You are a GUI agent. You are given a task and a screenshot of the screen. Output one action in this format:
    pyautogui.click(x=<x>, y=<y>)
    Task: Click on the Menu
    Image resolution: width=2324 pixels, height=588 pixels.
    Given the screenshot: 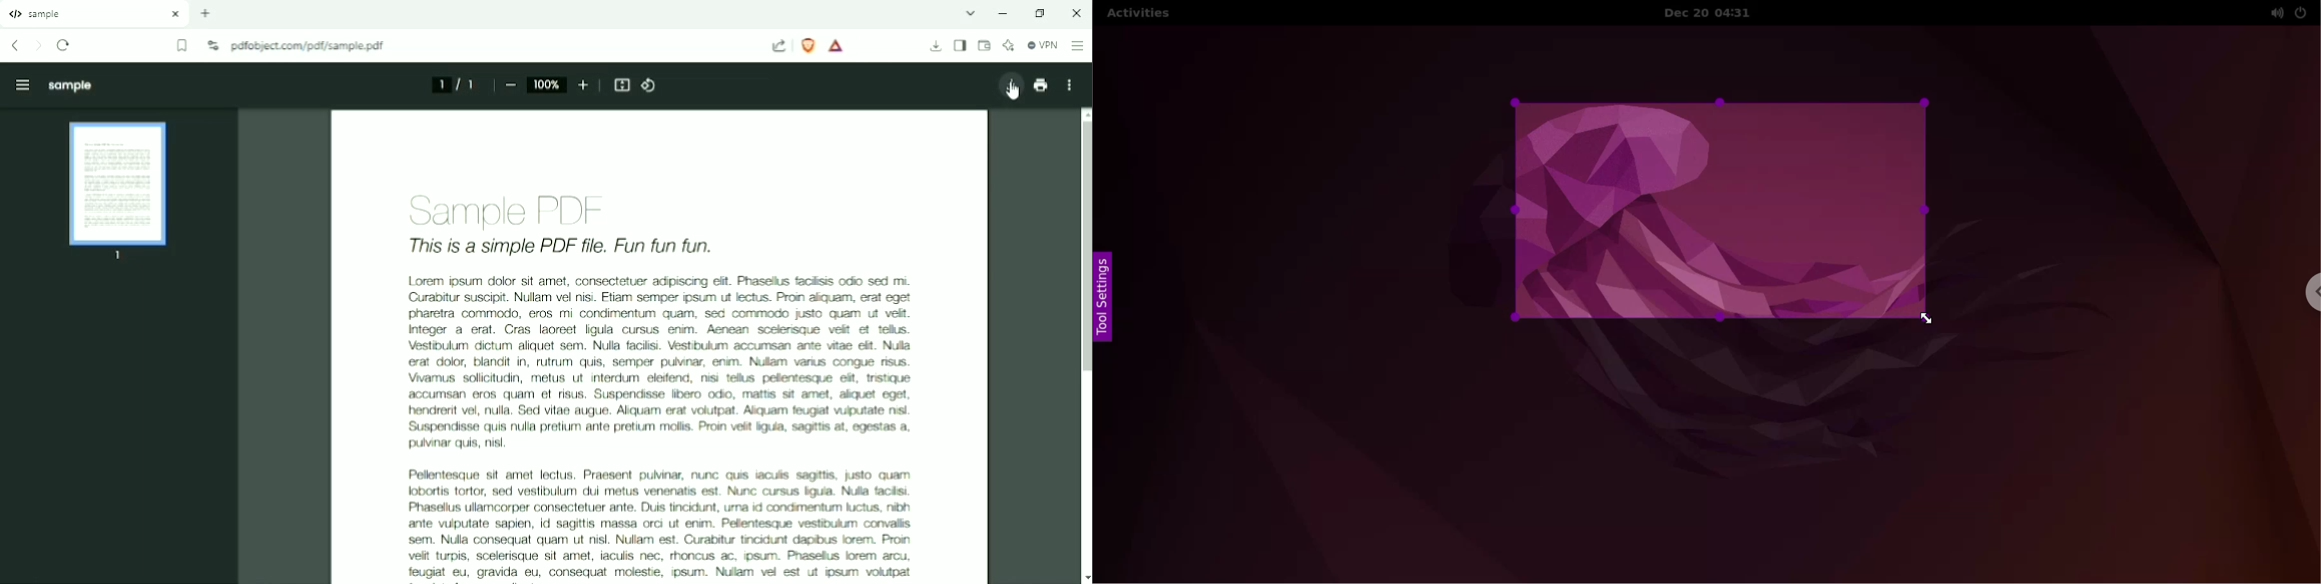 What is the action you would take?
    pyautogui.click(x=18, y=83)
    